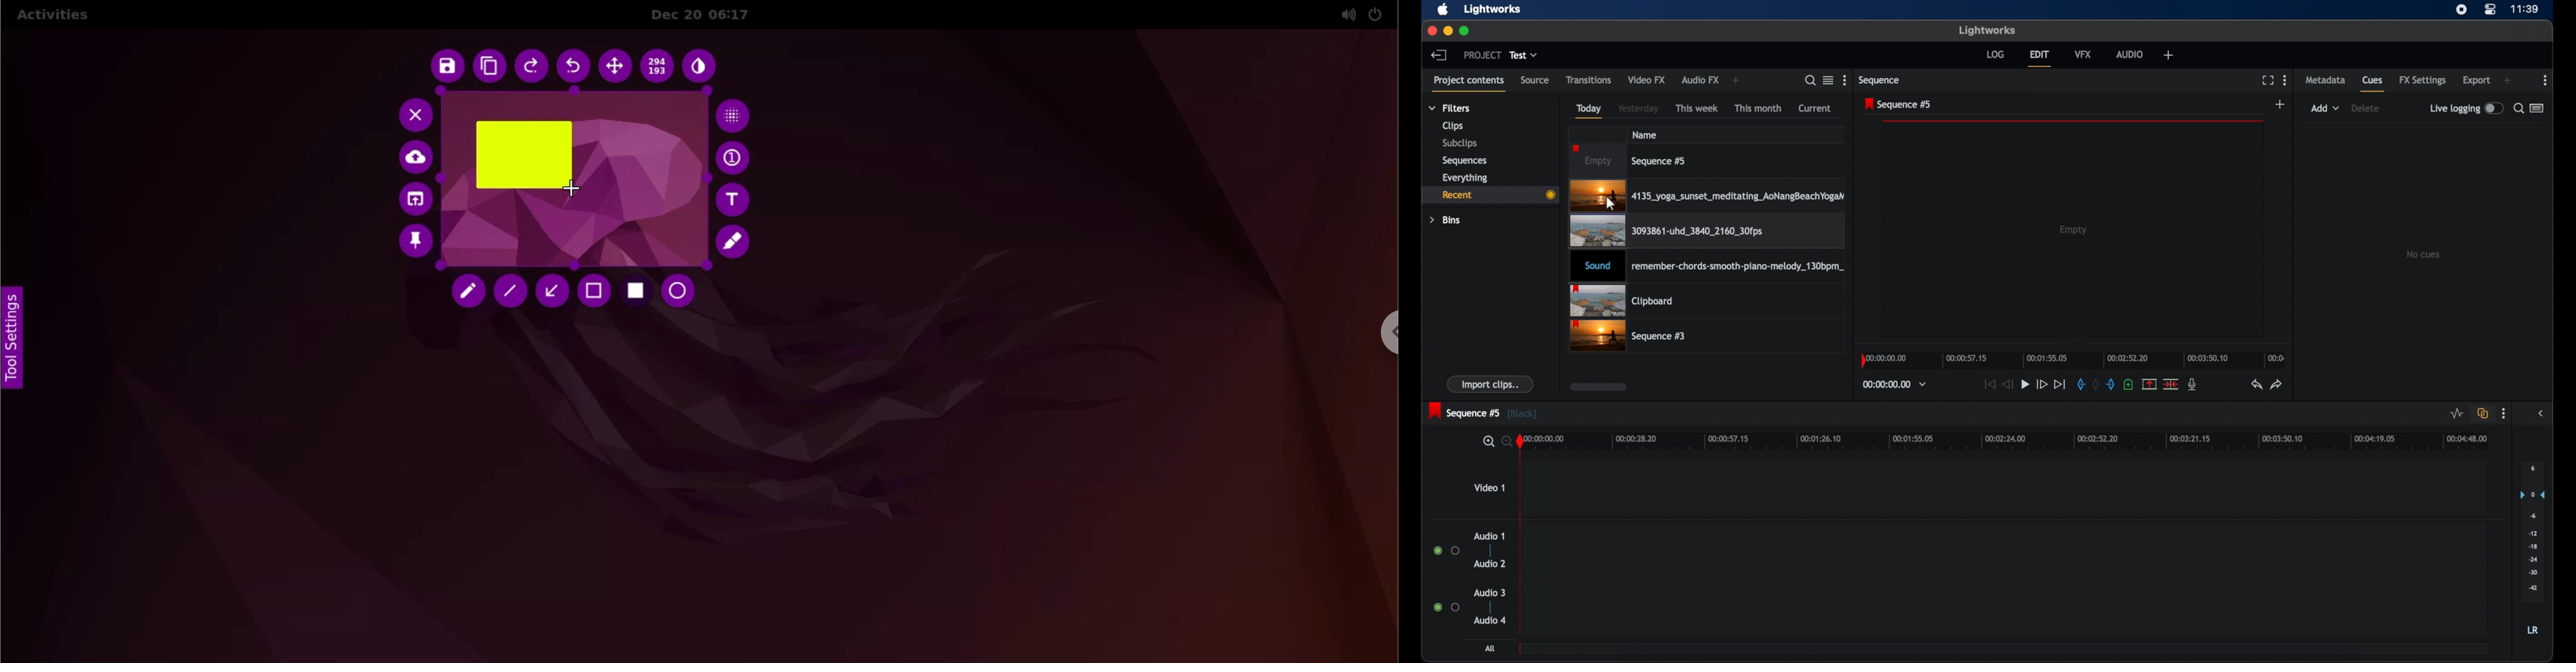 The height and width of the screenshot is (672, 2576). Describe the element at coordinates (1829, 80) in the screenshot. I see `toggle list or tile view` at that location.